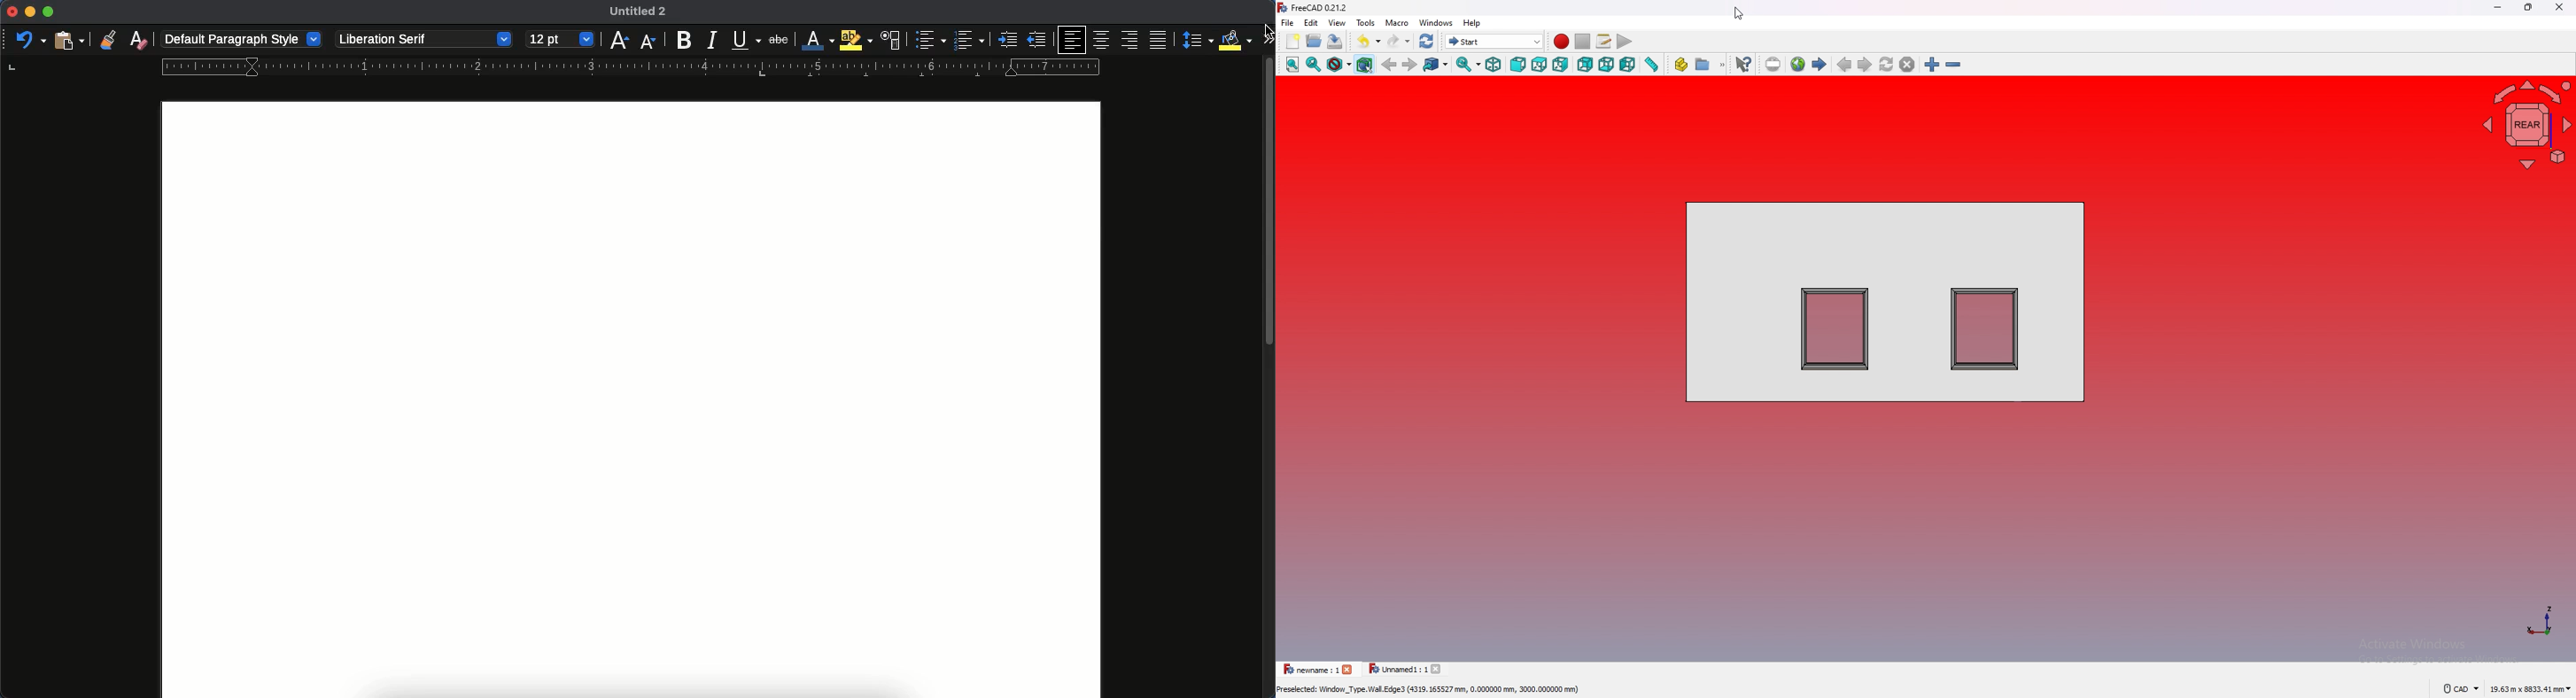 This screenshot has height=700, width=2576. I want to click on front, so click(1519, 64).